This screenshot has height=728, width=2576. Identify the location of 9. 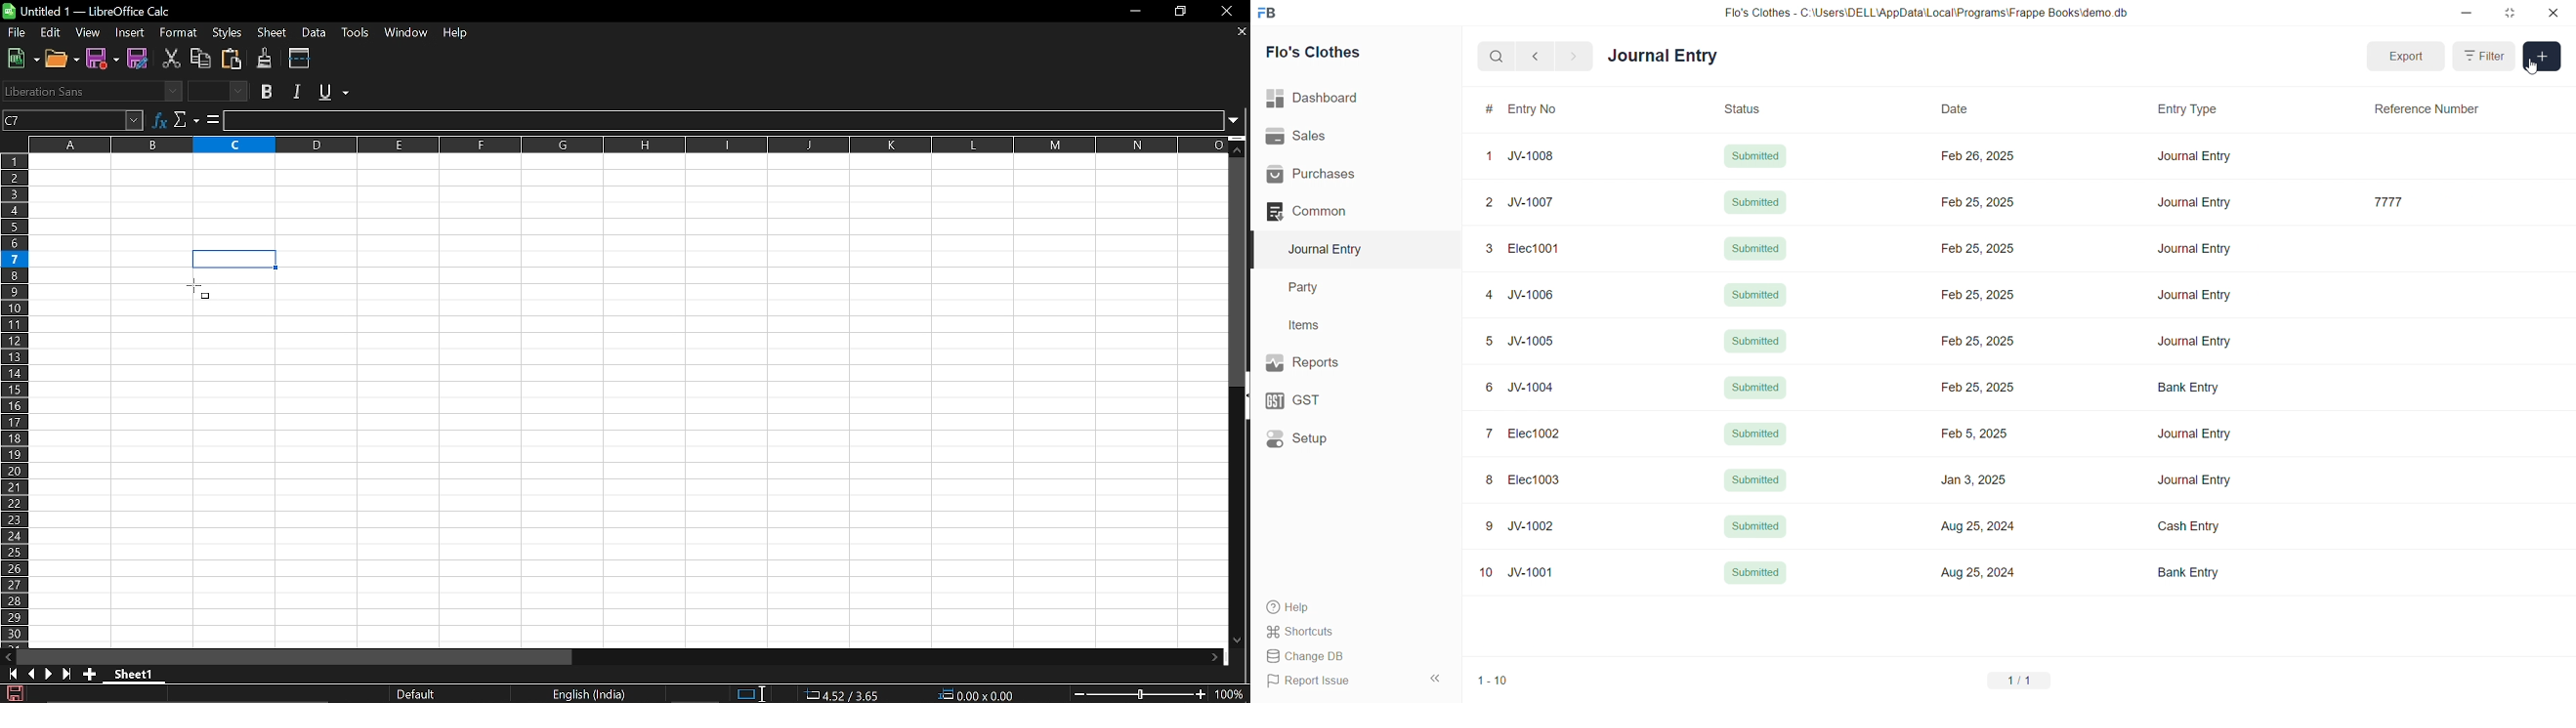
(1491, 527).